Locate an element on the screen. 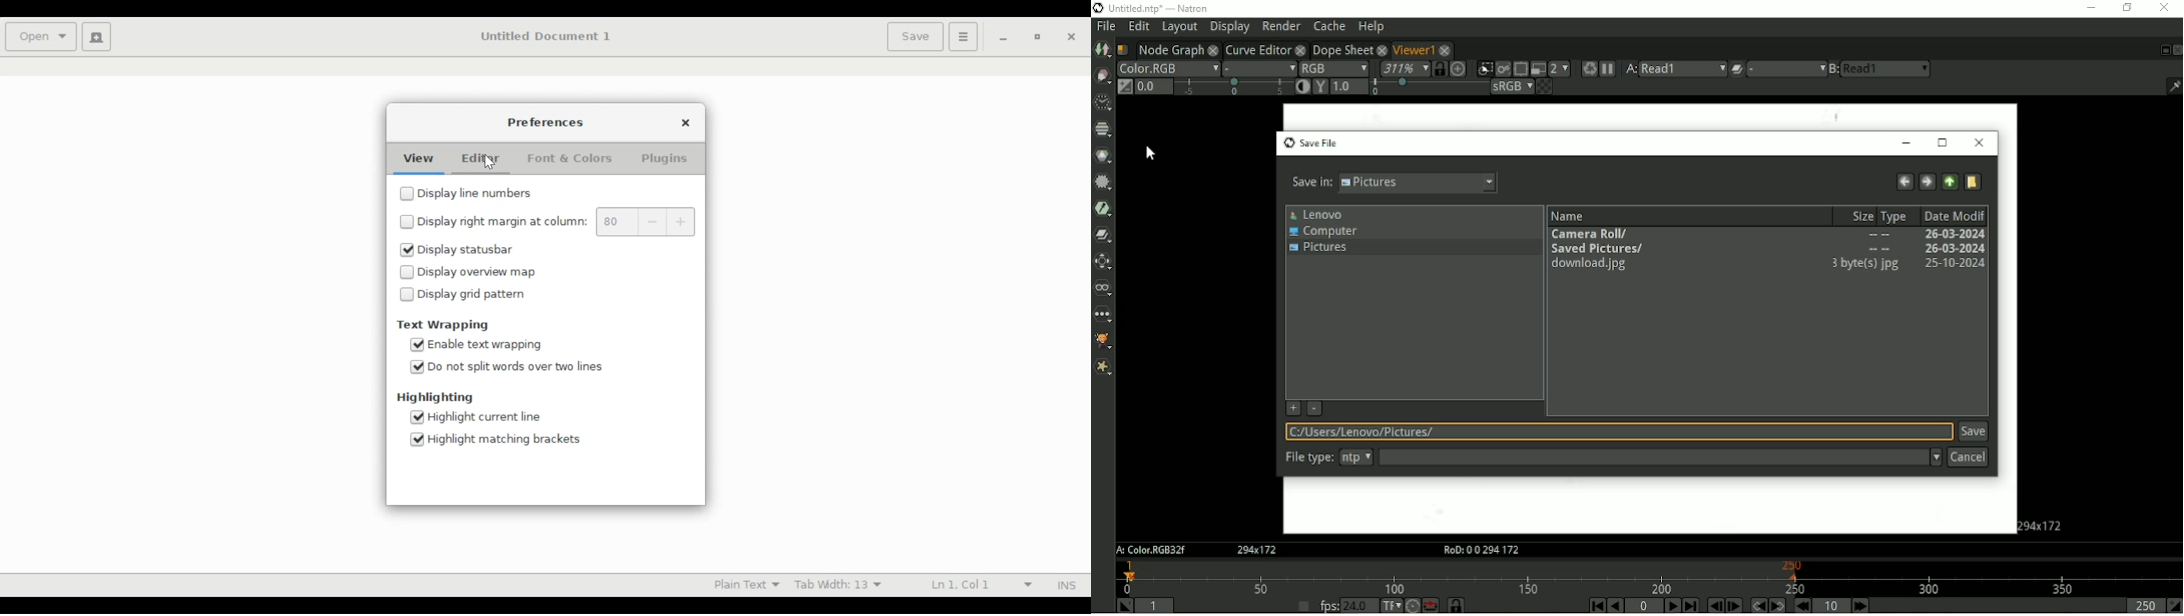  Selected is located at coordinates (417, 367).